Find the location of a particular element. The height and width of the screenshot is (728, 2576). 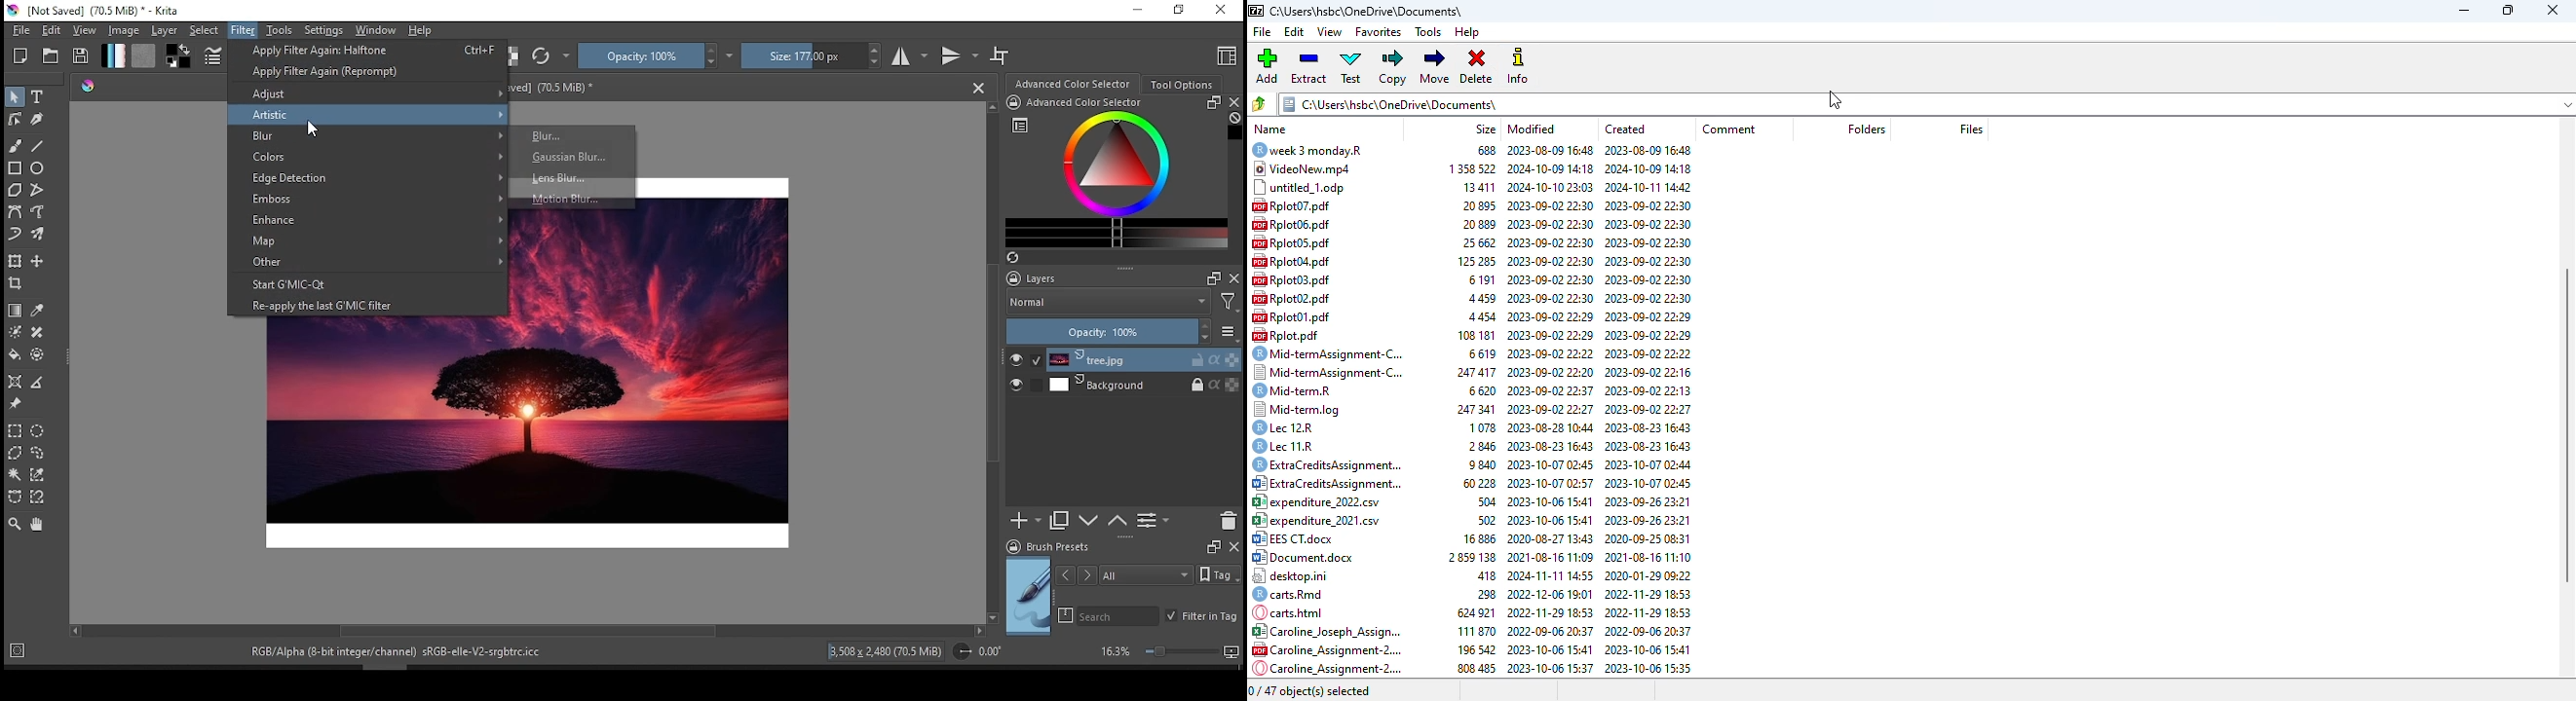

more options is located at coordinates (1230, 332).